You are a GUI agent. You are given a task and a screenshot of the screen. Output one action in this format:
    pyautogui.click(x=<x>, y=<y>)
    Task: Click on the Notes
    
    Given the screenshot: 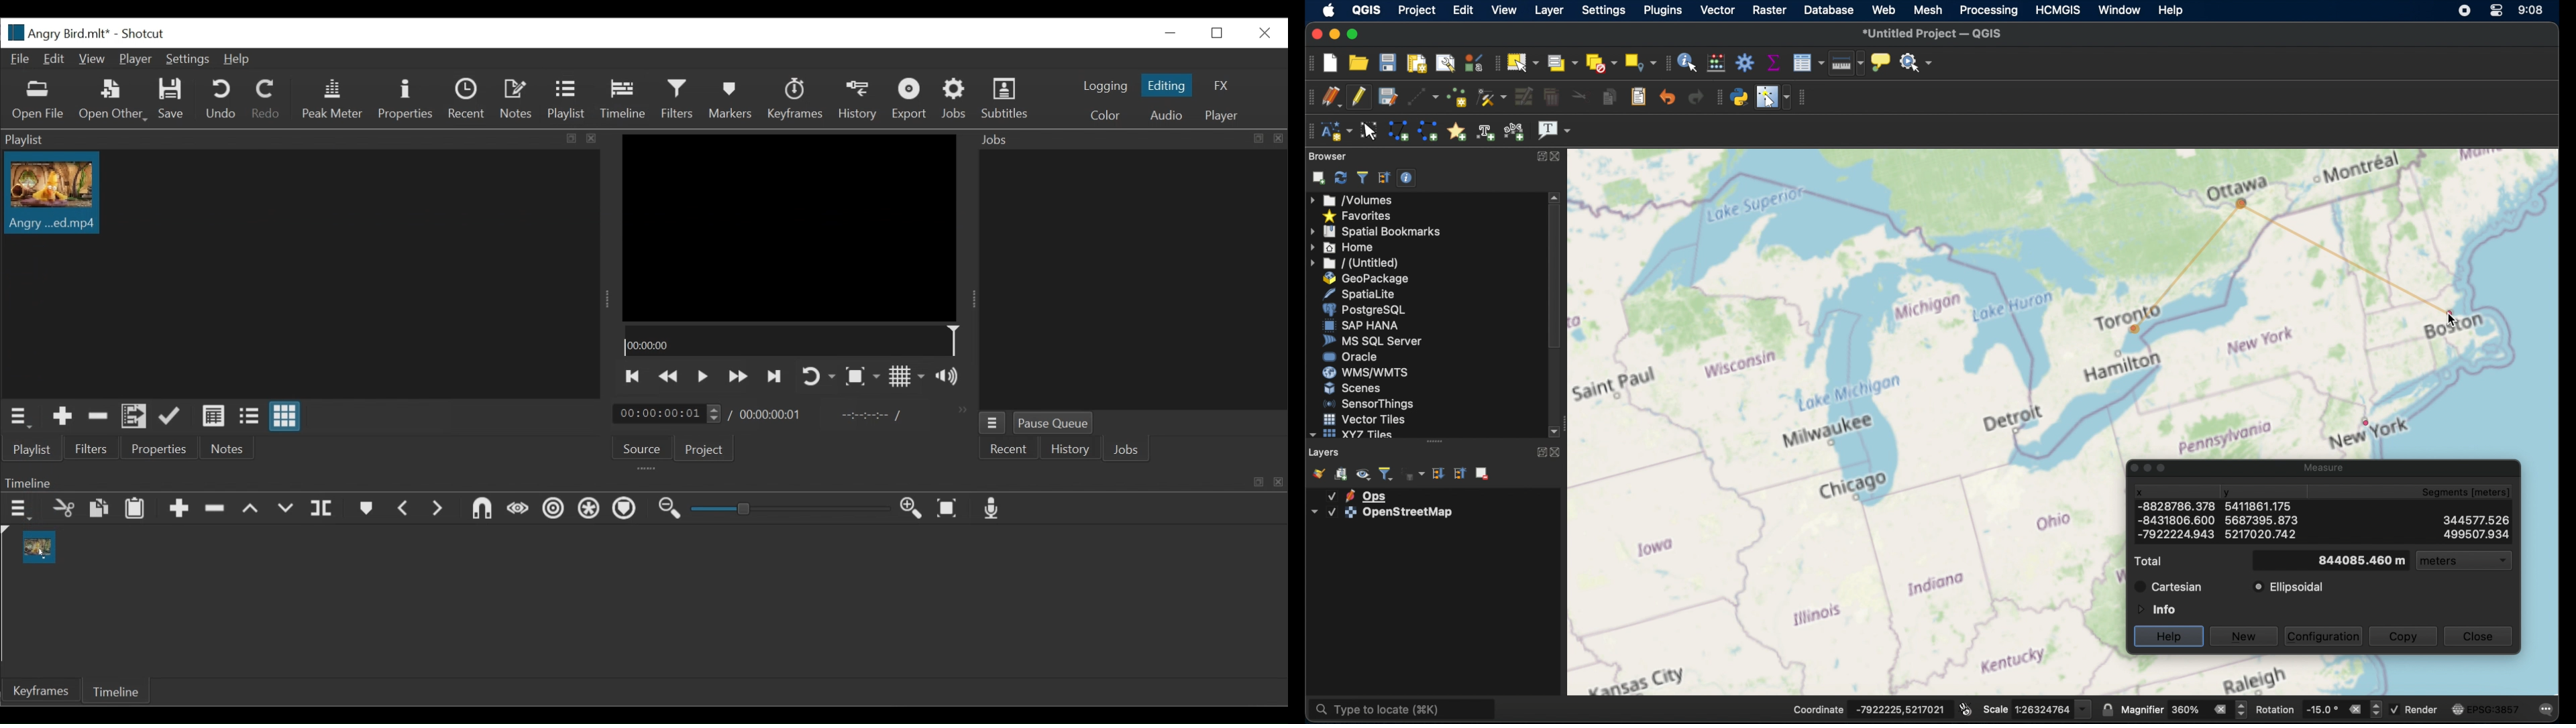 What is the action you would take?
    pyautogui.click(x=225, y=450)
    